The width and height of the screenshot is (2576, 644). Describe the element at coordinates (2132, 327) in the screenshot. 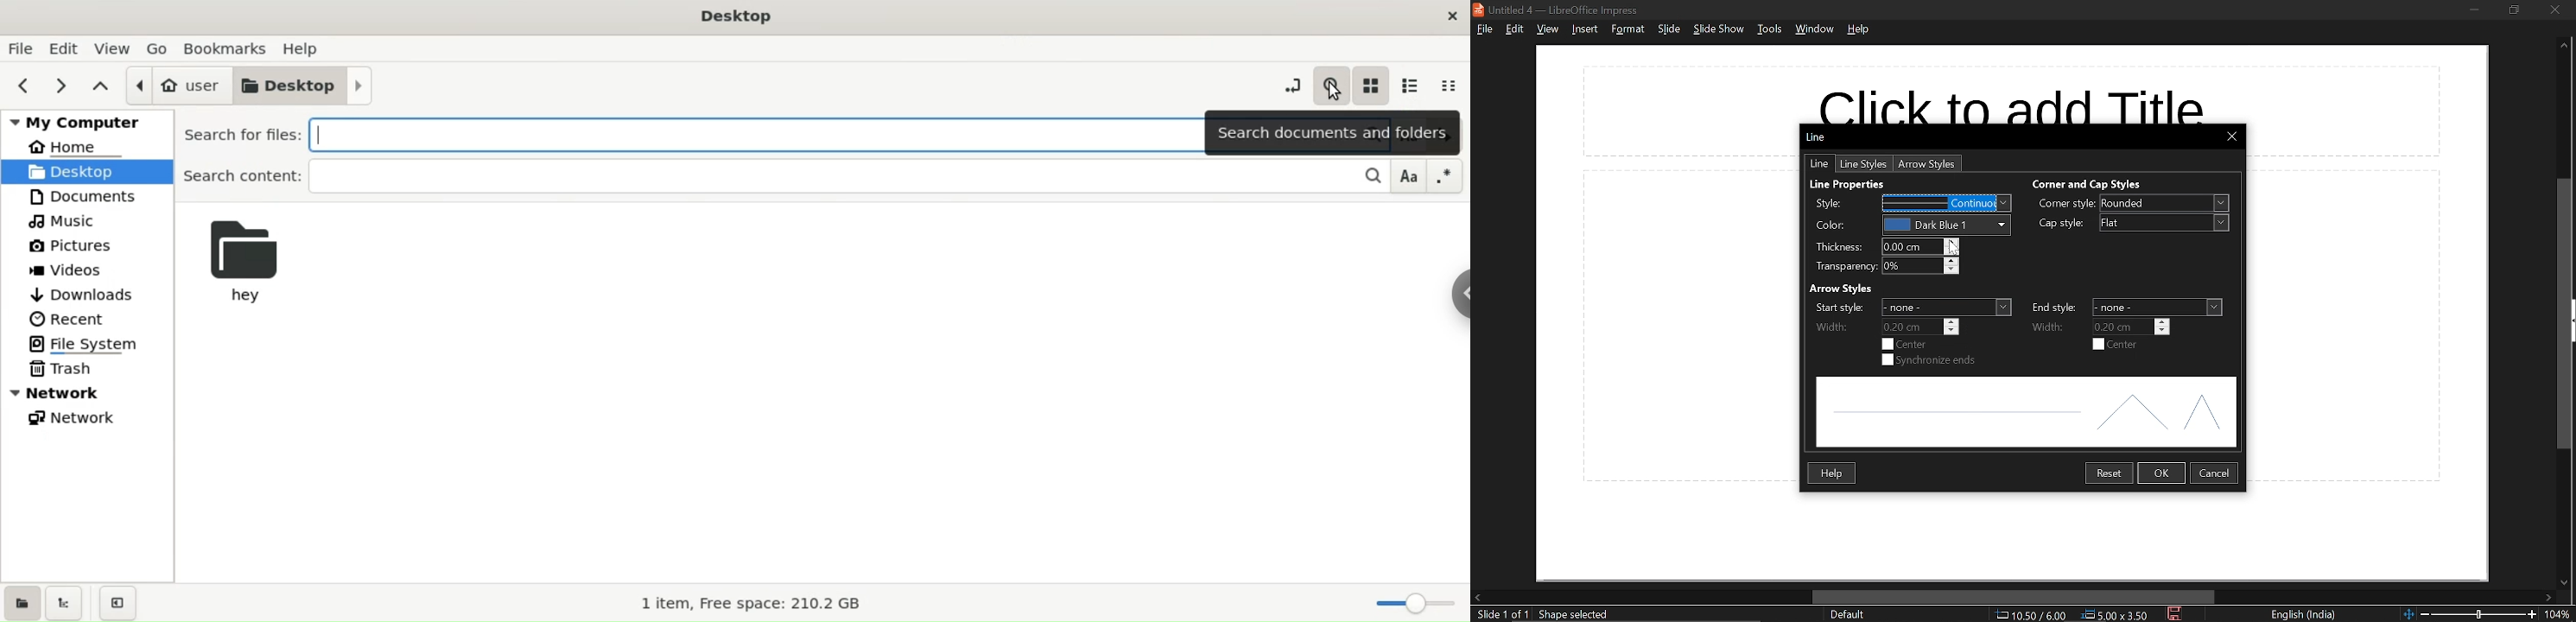

I see `end width` at that location.